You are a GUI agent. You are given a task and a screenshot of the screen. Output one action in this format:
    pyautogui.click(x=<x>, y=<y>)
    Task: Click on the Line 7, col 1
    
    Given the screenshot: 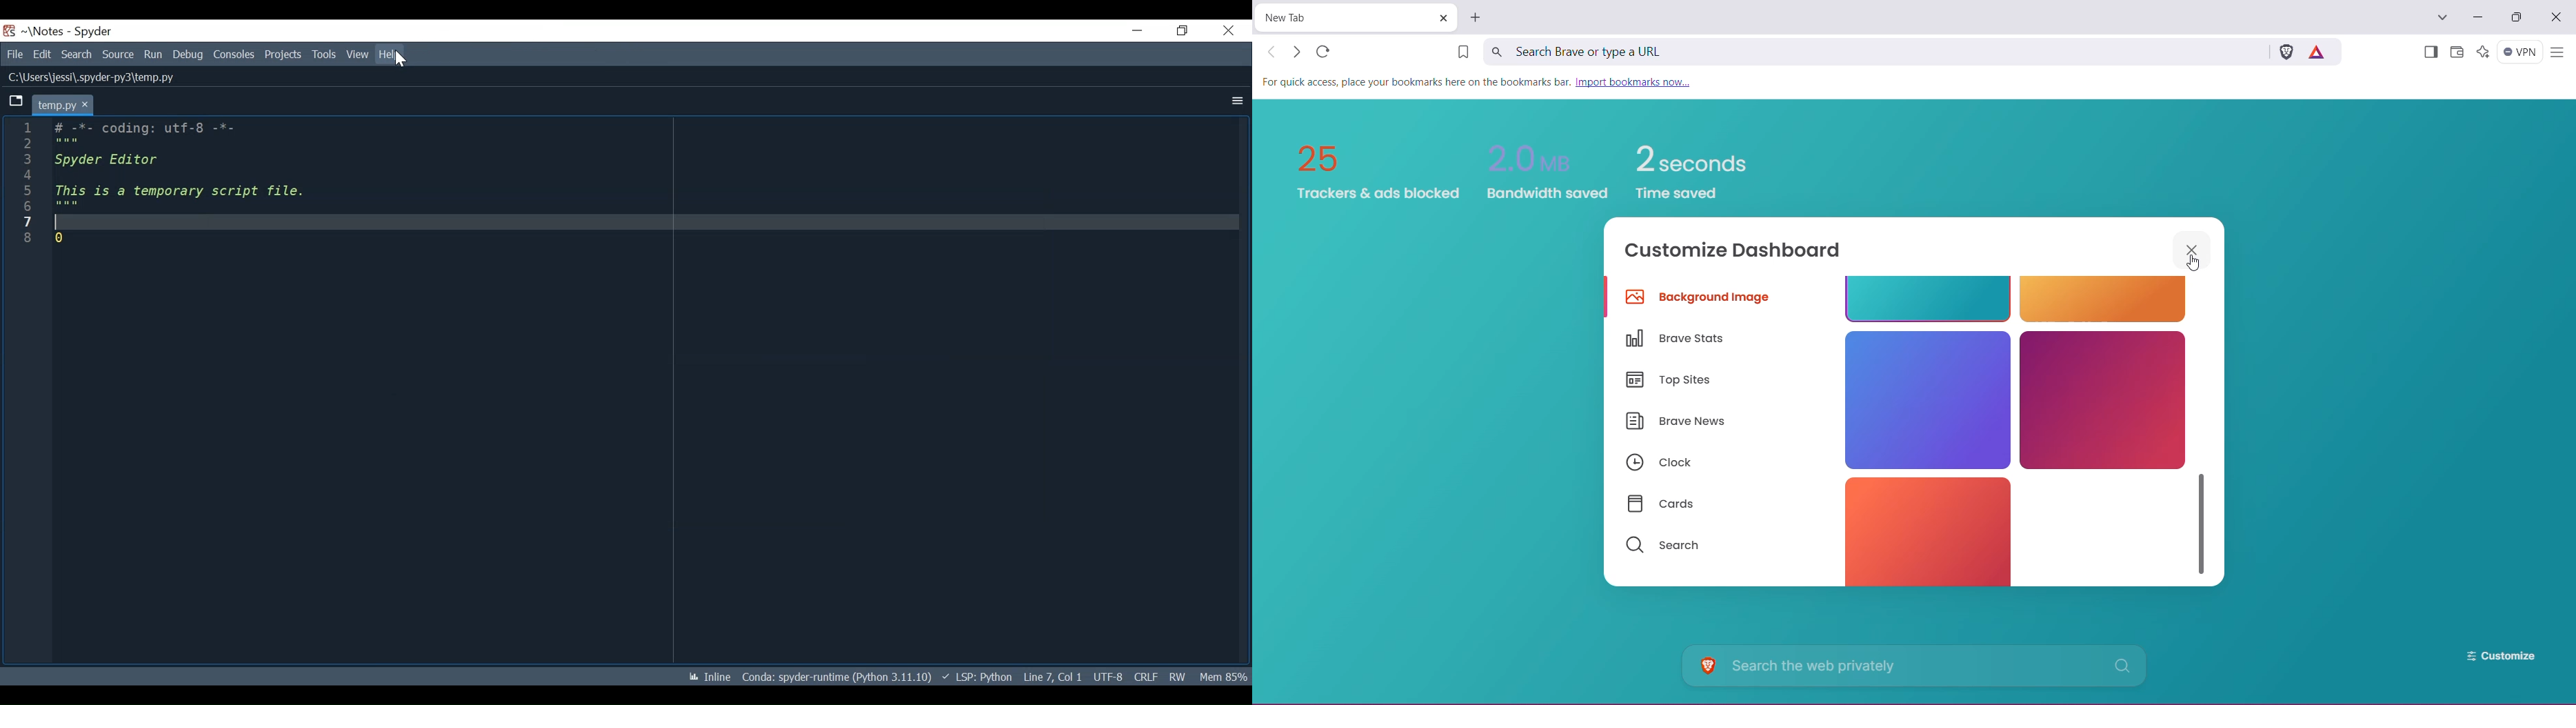 What is the action you would take?
    pyautogui.click(x=1054, y=677)
    